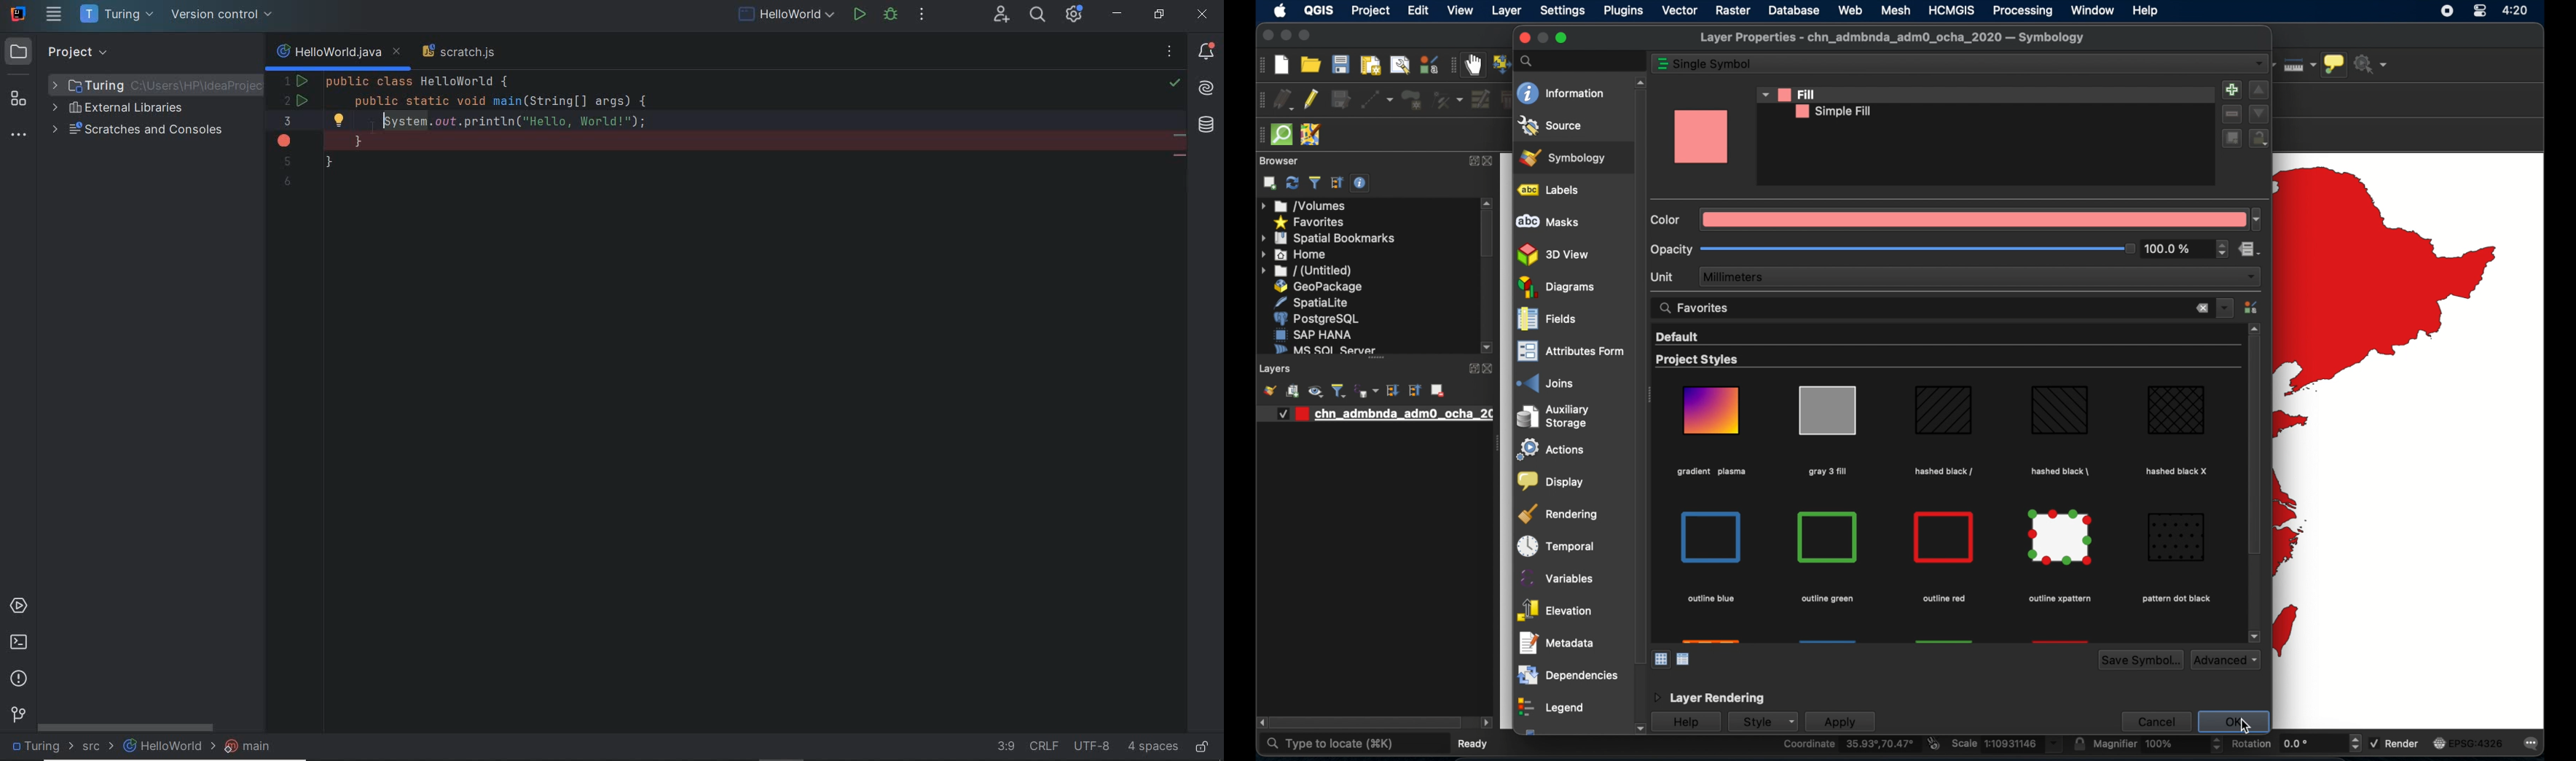 The height and width of the screenshot is (784, 2576). What do you see at coordinates (1551, 190) in the screenshot?
I see `labels` at bounding box center [1551, 190].